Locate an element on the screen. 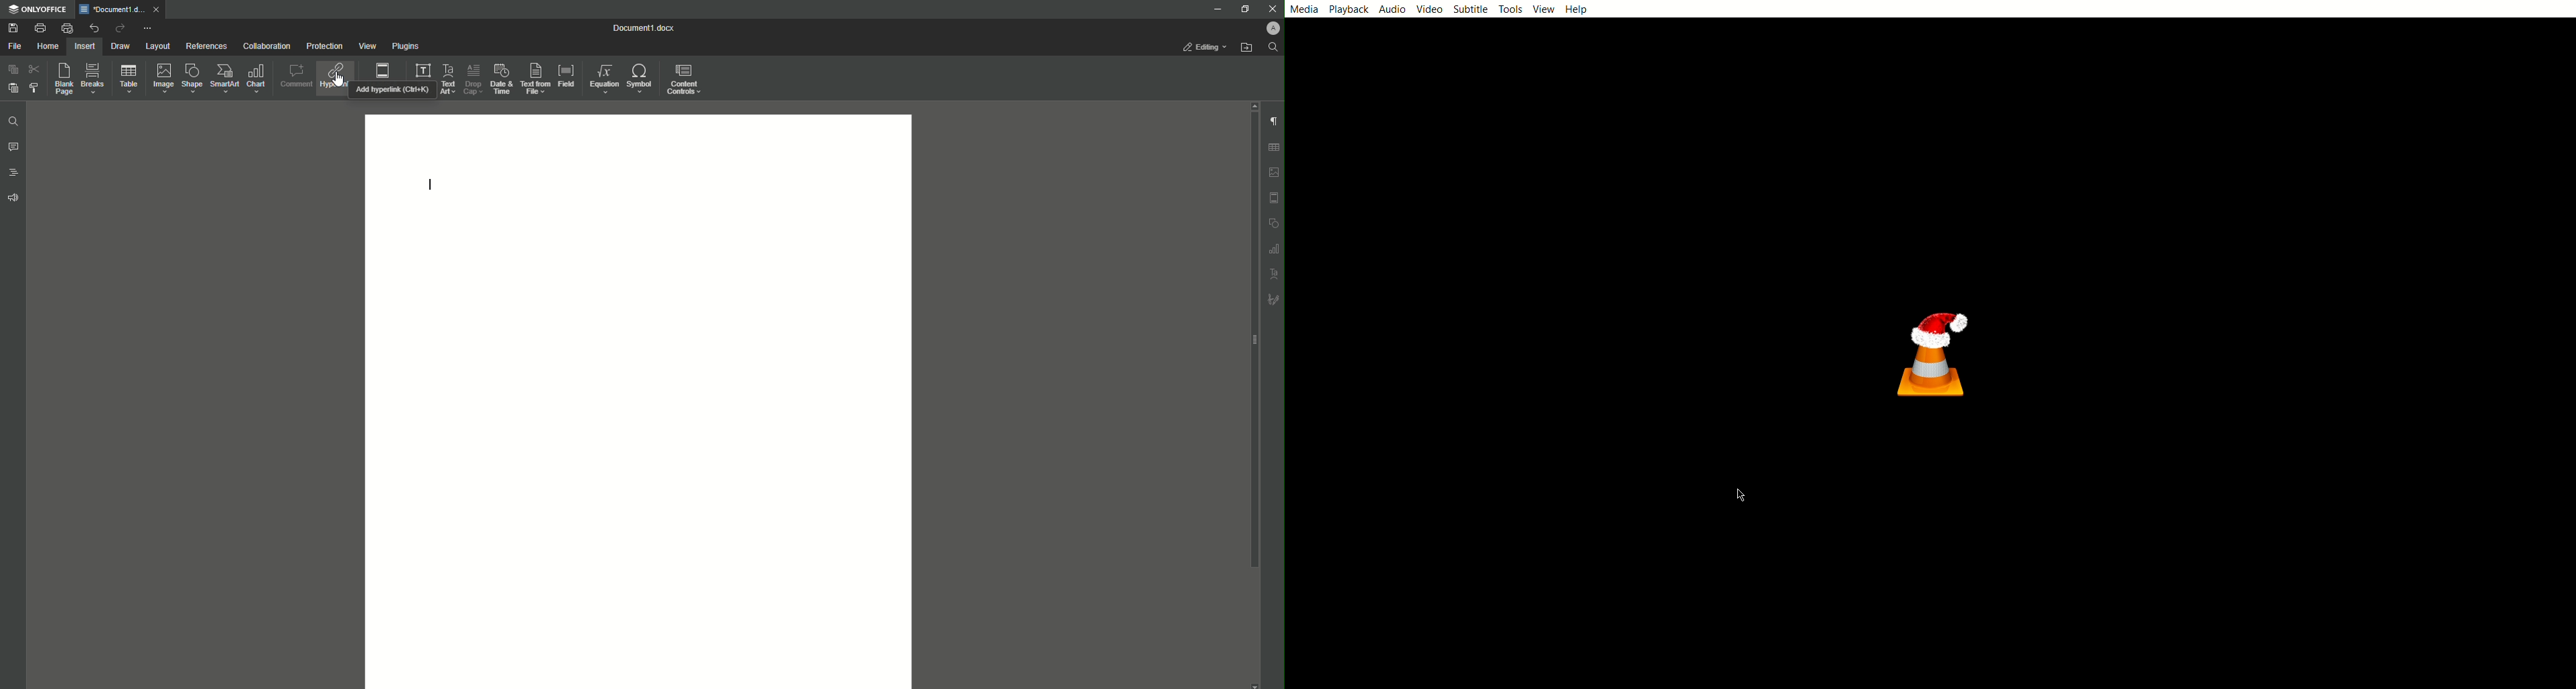 This screenshot has height=700, width=2576. Table is located at coordinates (130, 79).